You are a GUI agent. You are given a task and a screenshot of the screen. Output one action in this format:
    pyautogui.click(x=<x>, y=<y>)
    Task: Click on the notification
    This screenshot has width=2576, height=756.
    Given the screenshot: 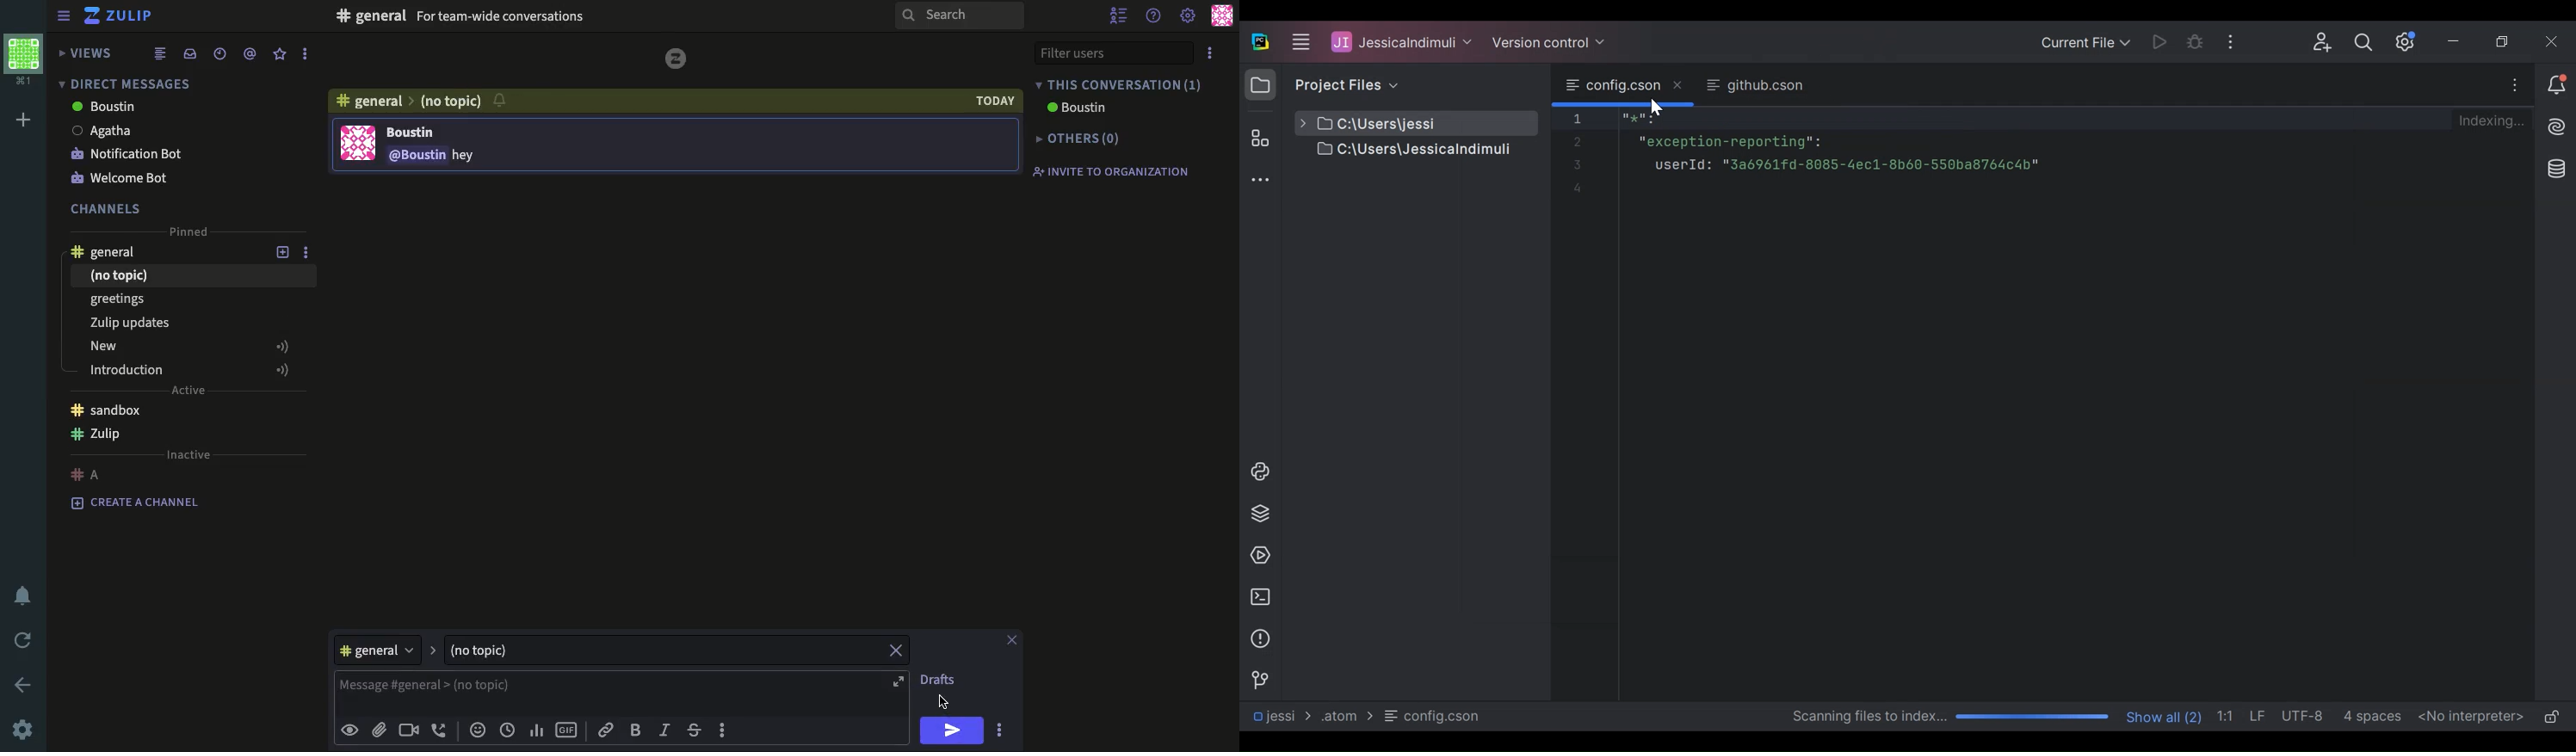 What is the action you would take?
    pyautogui.click(x=27, y=596)
    